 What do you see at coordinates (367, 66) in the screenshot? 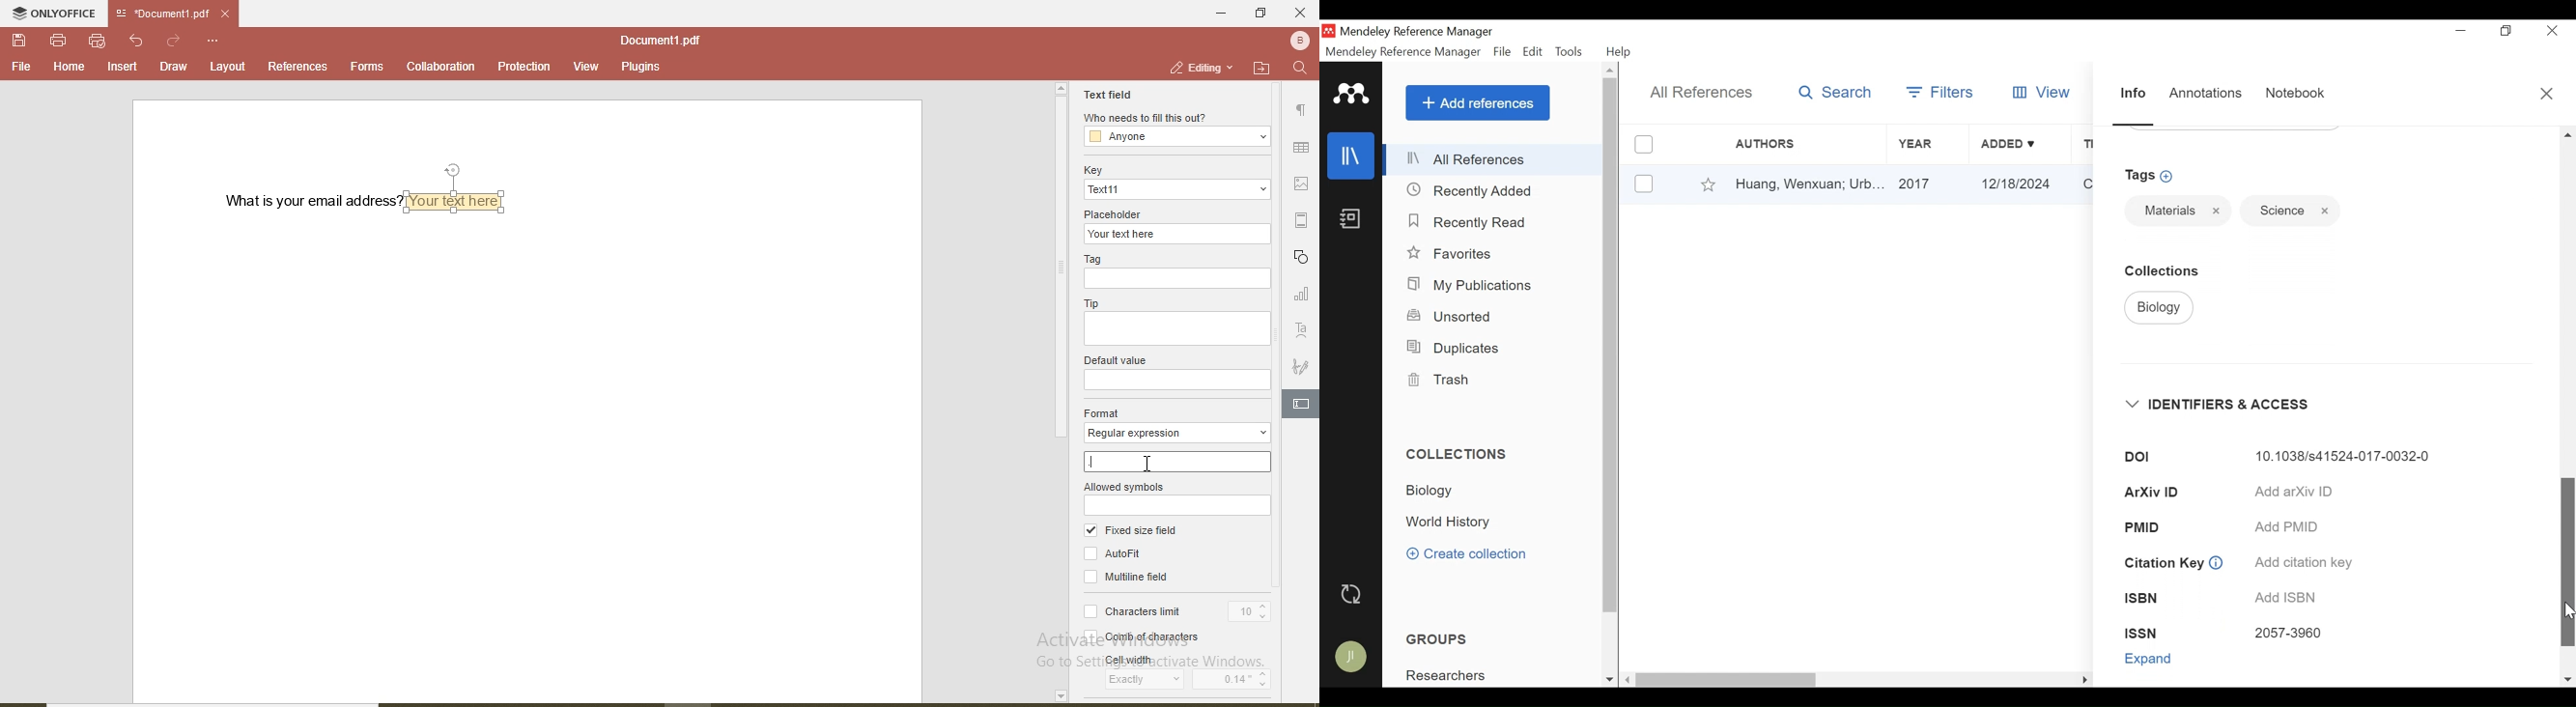
I see `forms` at bounding box center [367, 66].